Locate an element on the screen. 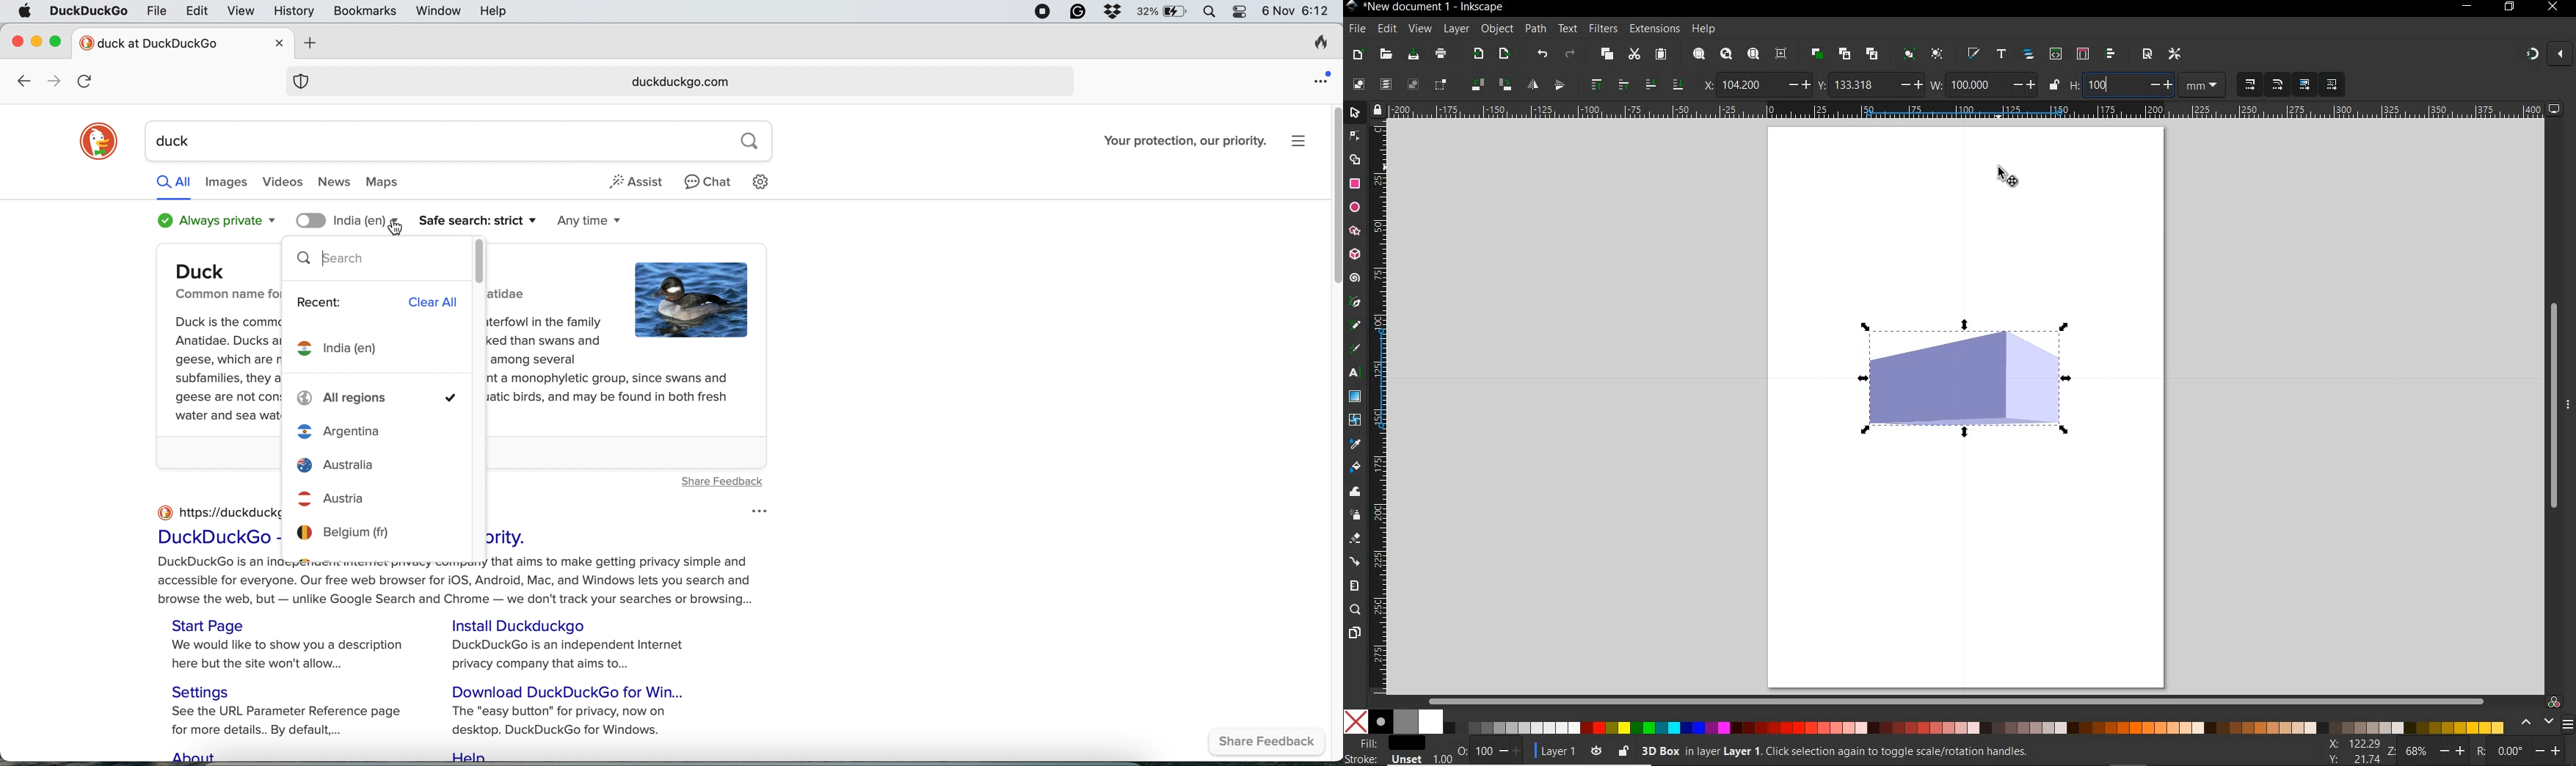 The image size is (2576, 784). spray tool is located at coordinates (1356, 514).